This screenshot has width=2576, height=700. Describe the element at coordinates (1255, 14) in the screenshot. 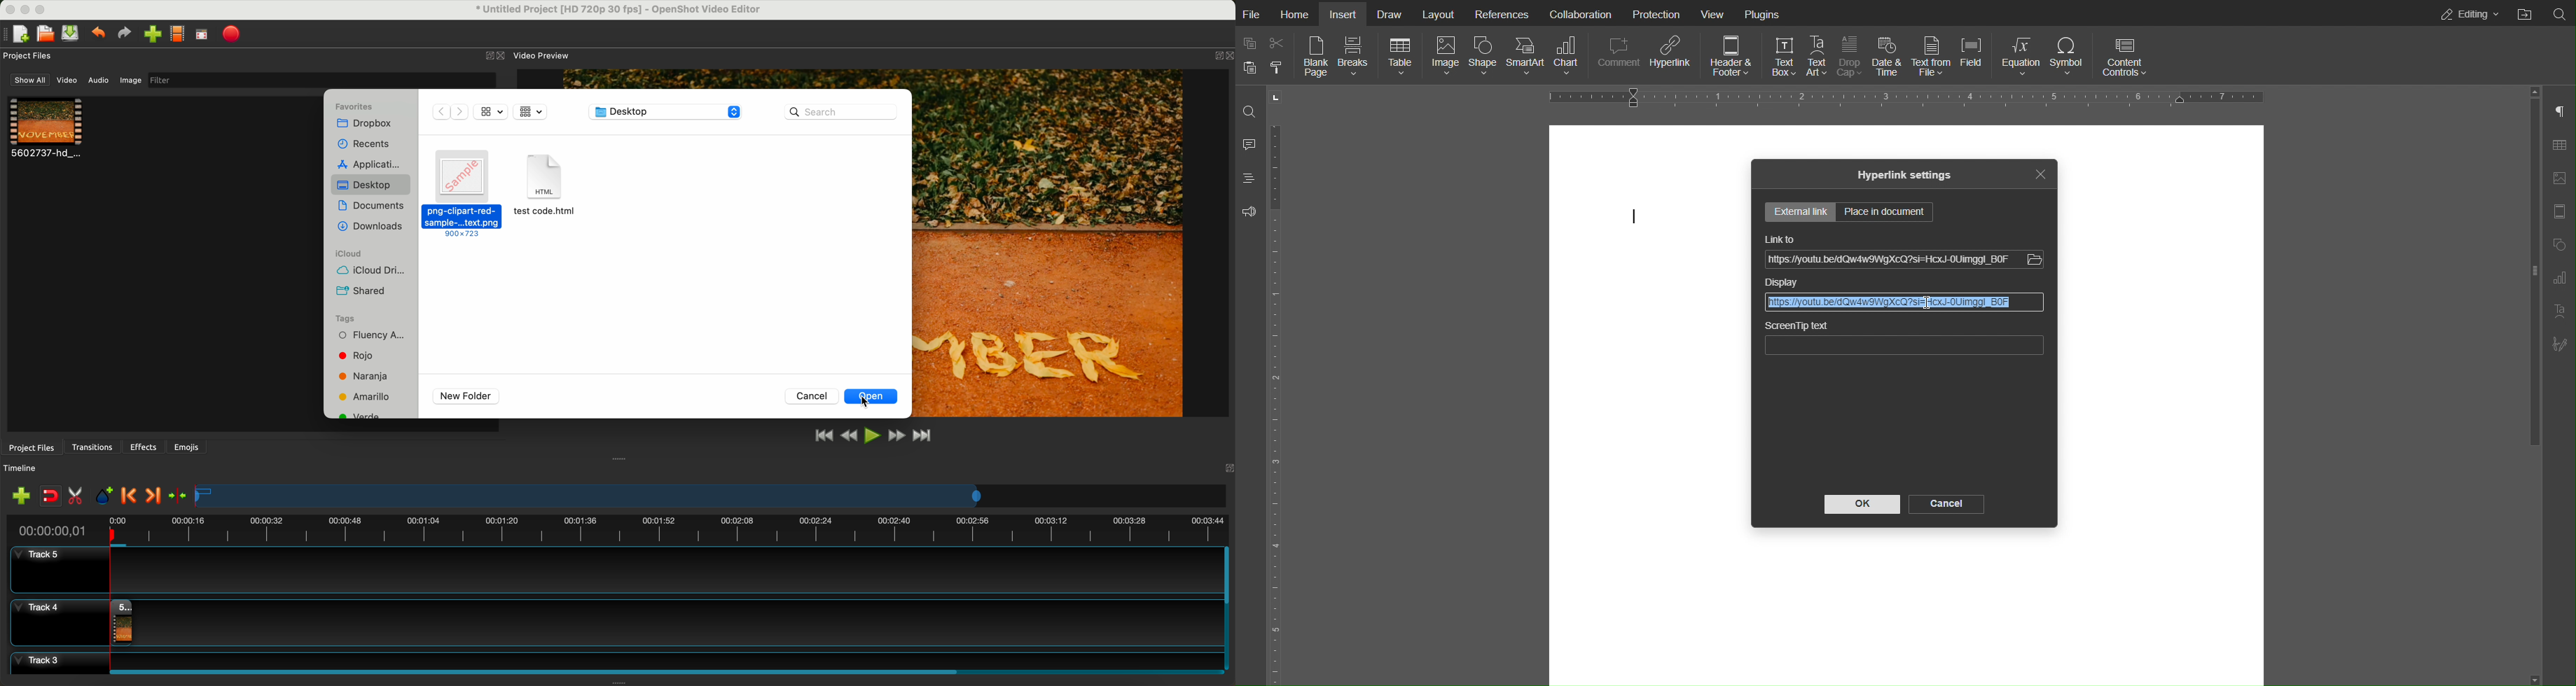

I see `File` at that location.